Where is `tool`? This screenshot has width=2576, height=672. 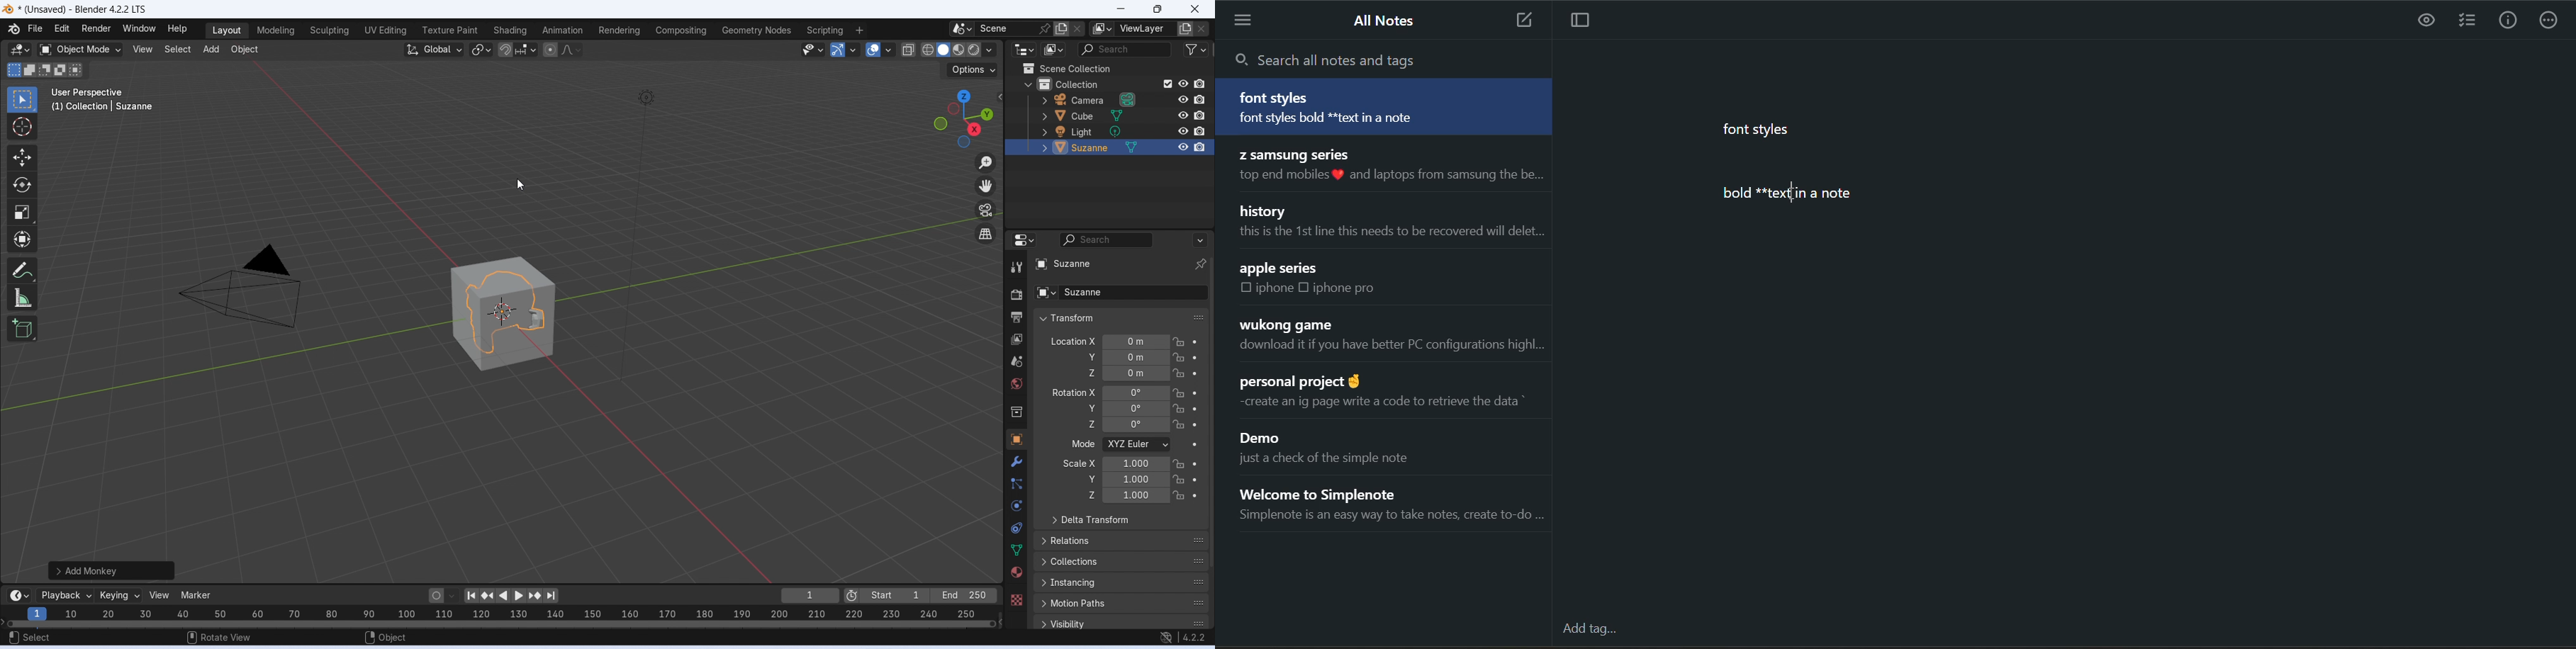
tool is located at coordinates (1018, 268).